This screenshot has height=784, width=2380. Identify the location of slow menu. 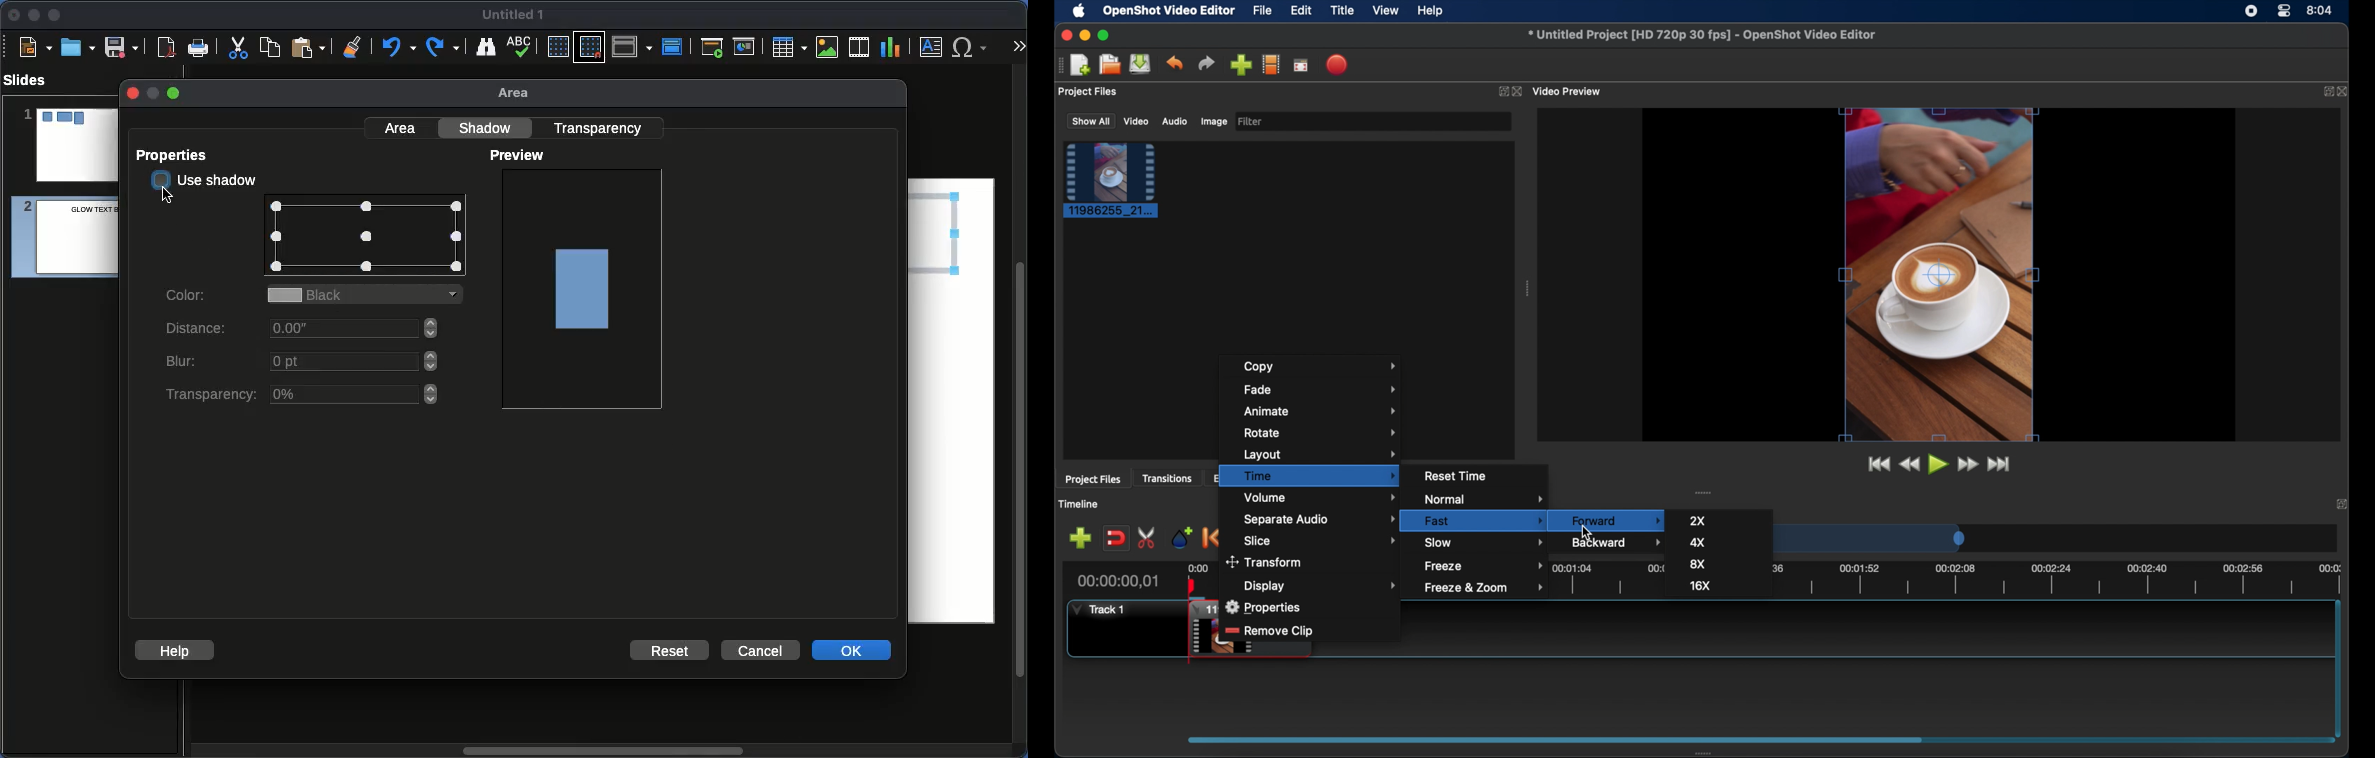
(1484, 542).